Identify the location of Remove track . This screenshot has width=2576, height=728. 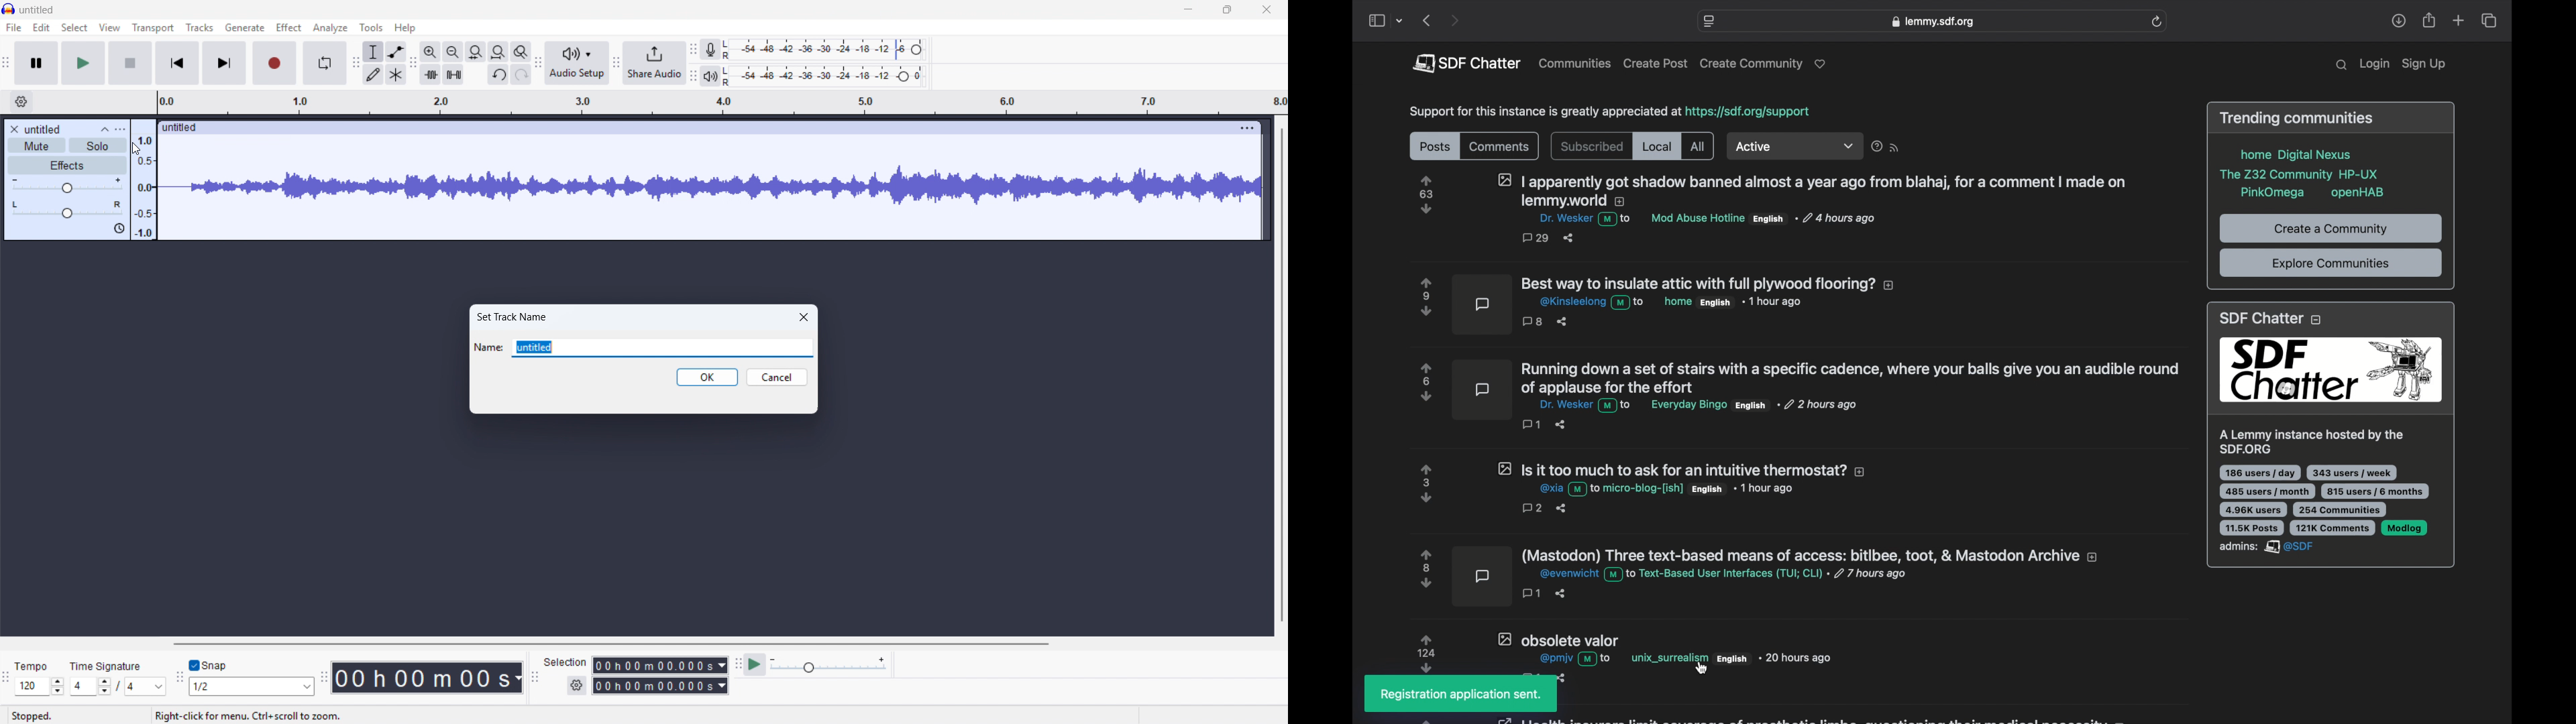
(14, 129).